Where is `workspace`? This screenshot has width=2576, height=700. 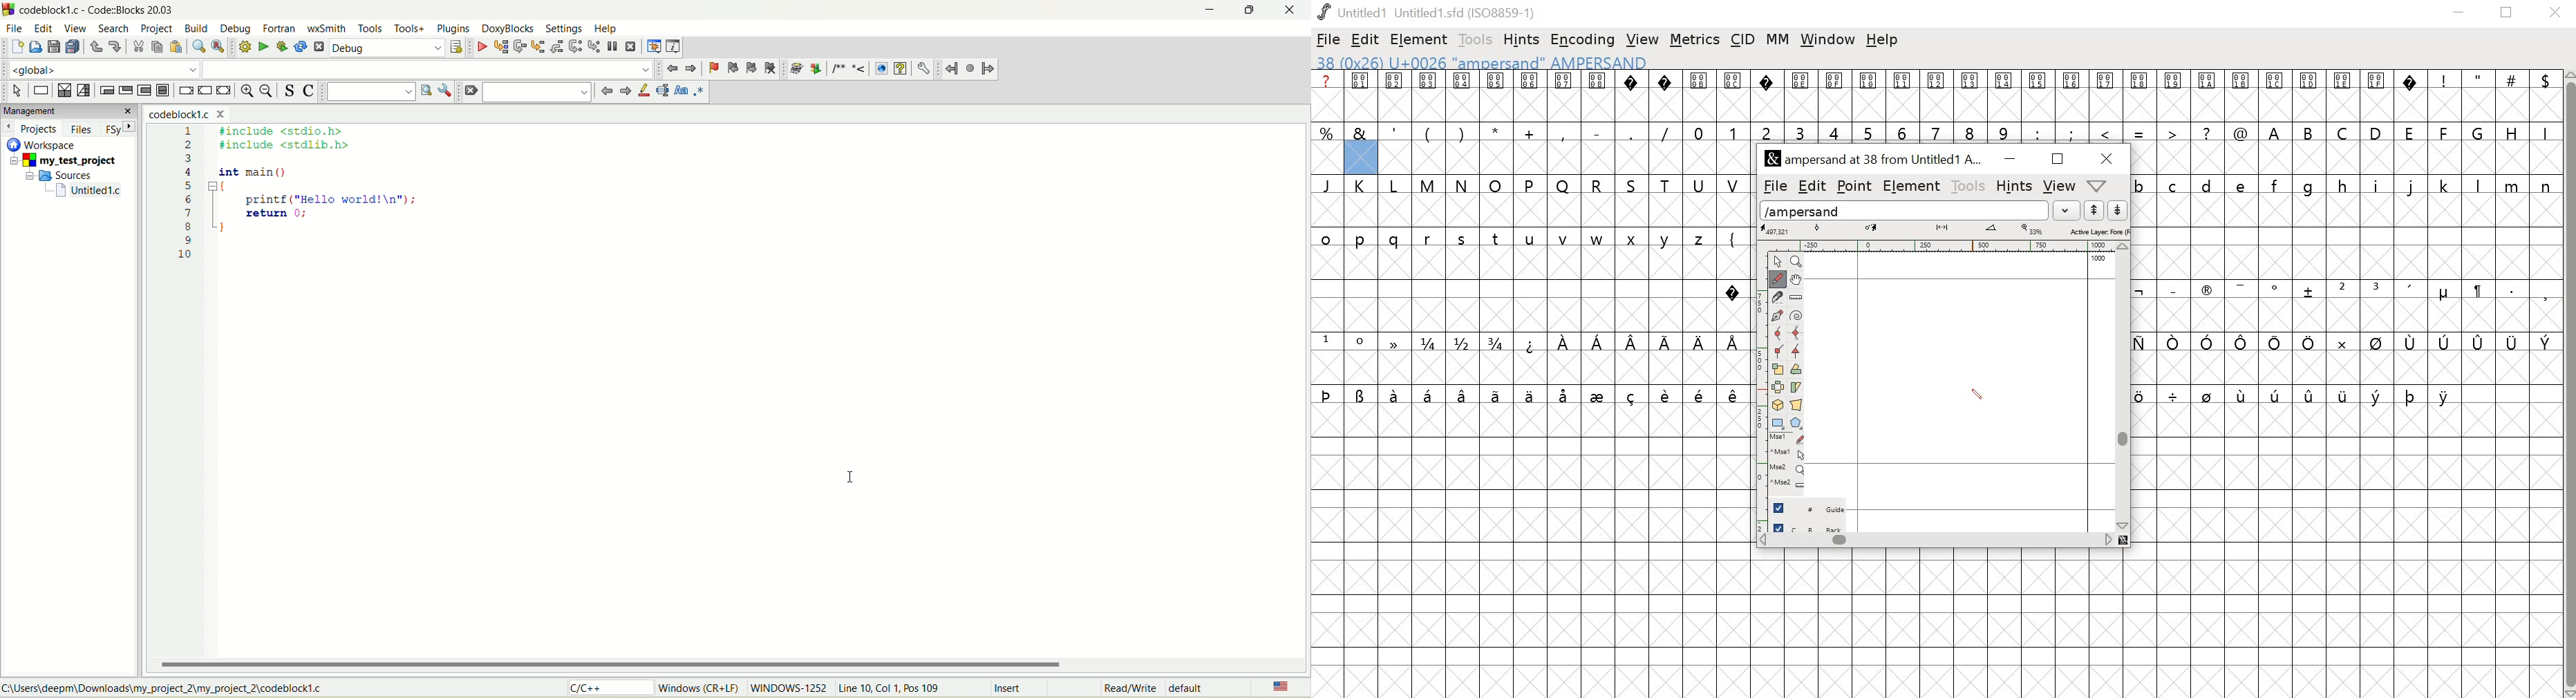 workspace is located at coordinates (44, 144).